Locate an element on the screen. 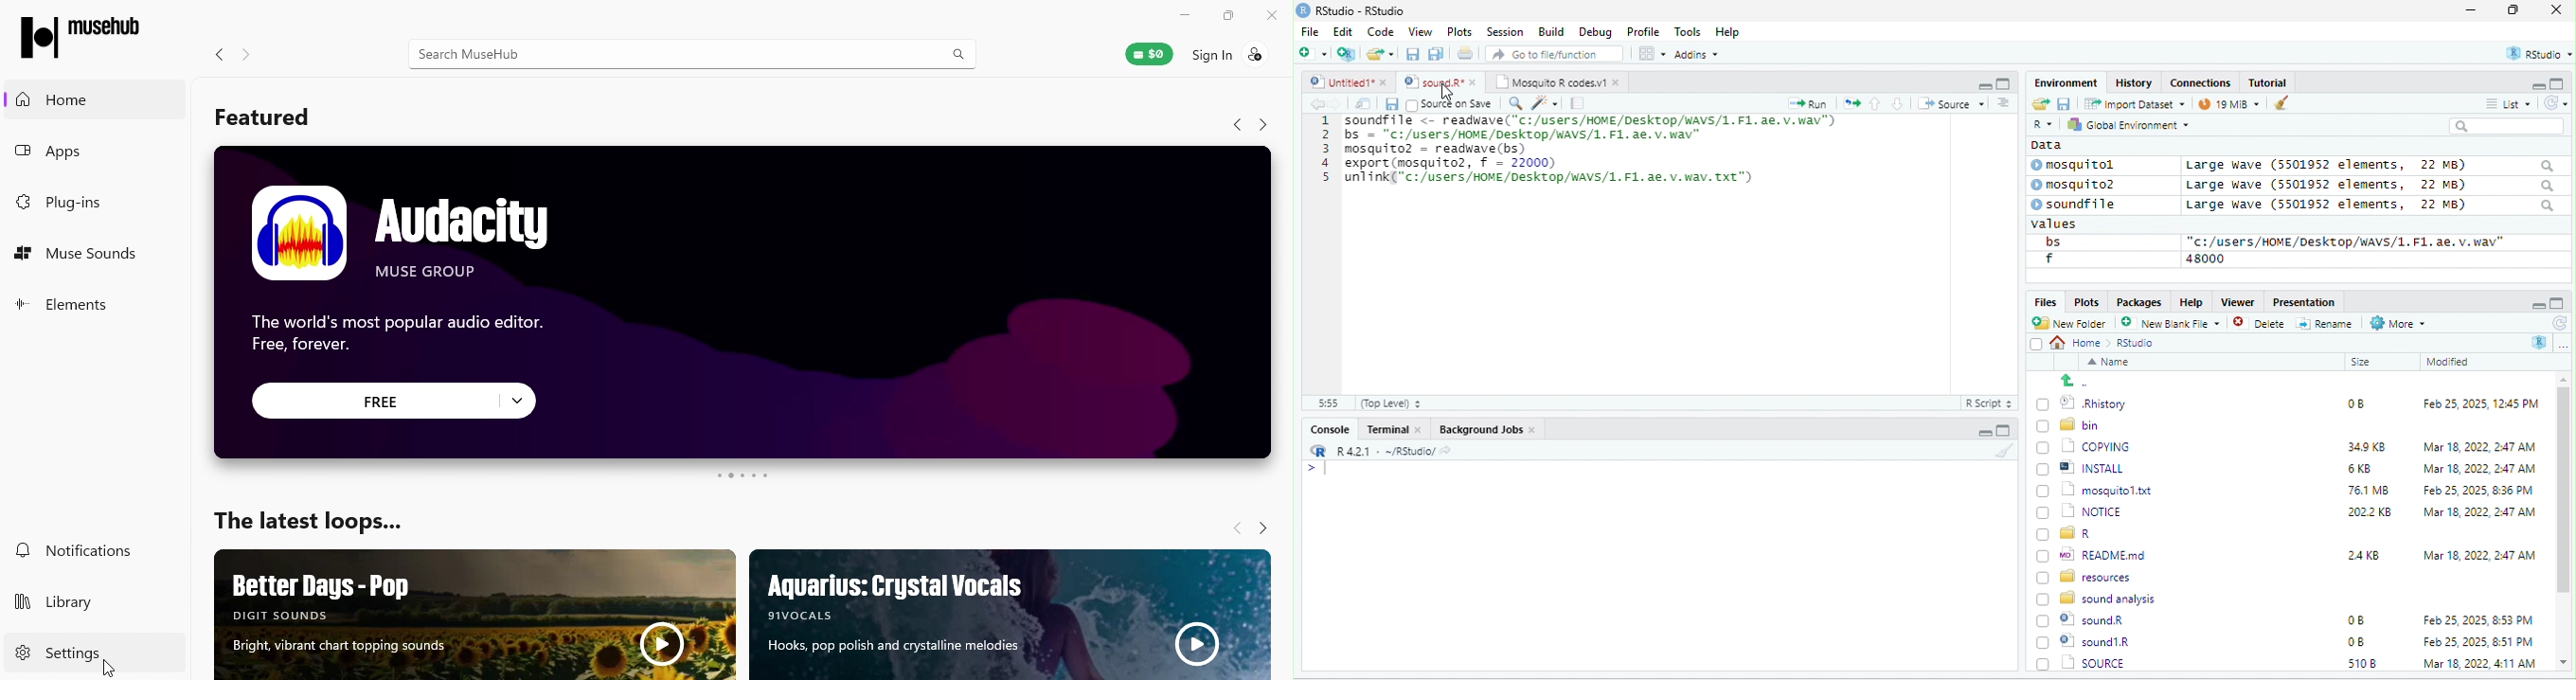 The image size is (2576, 700). © mosquitol is located at coordinates (2087, 165).